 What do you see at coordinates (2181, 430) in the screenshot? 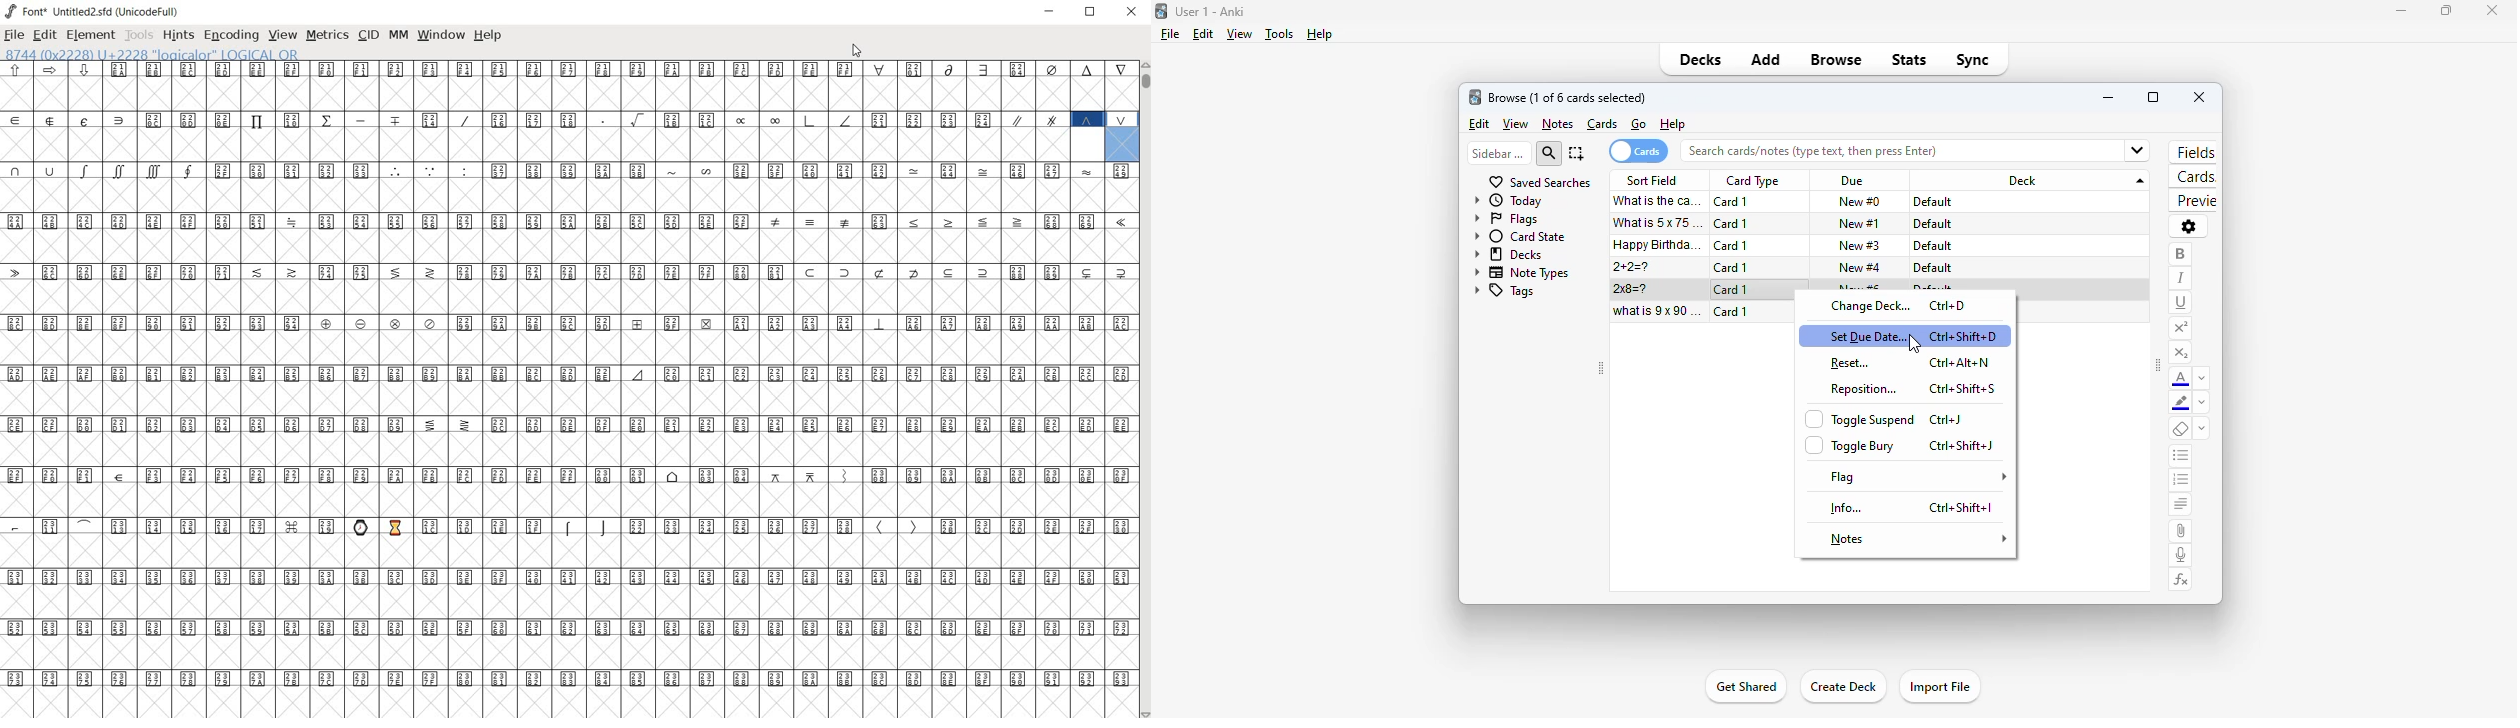
I see `remove formatting` at bounding box center [2181, 430].